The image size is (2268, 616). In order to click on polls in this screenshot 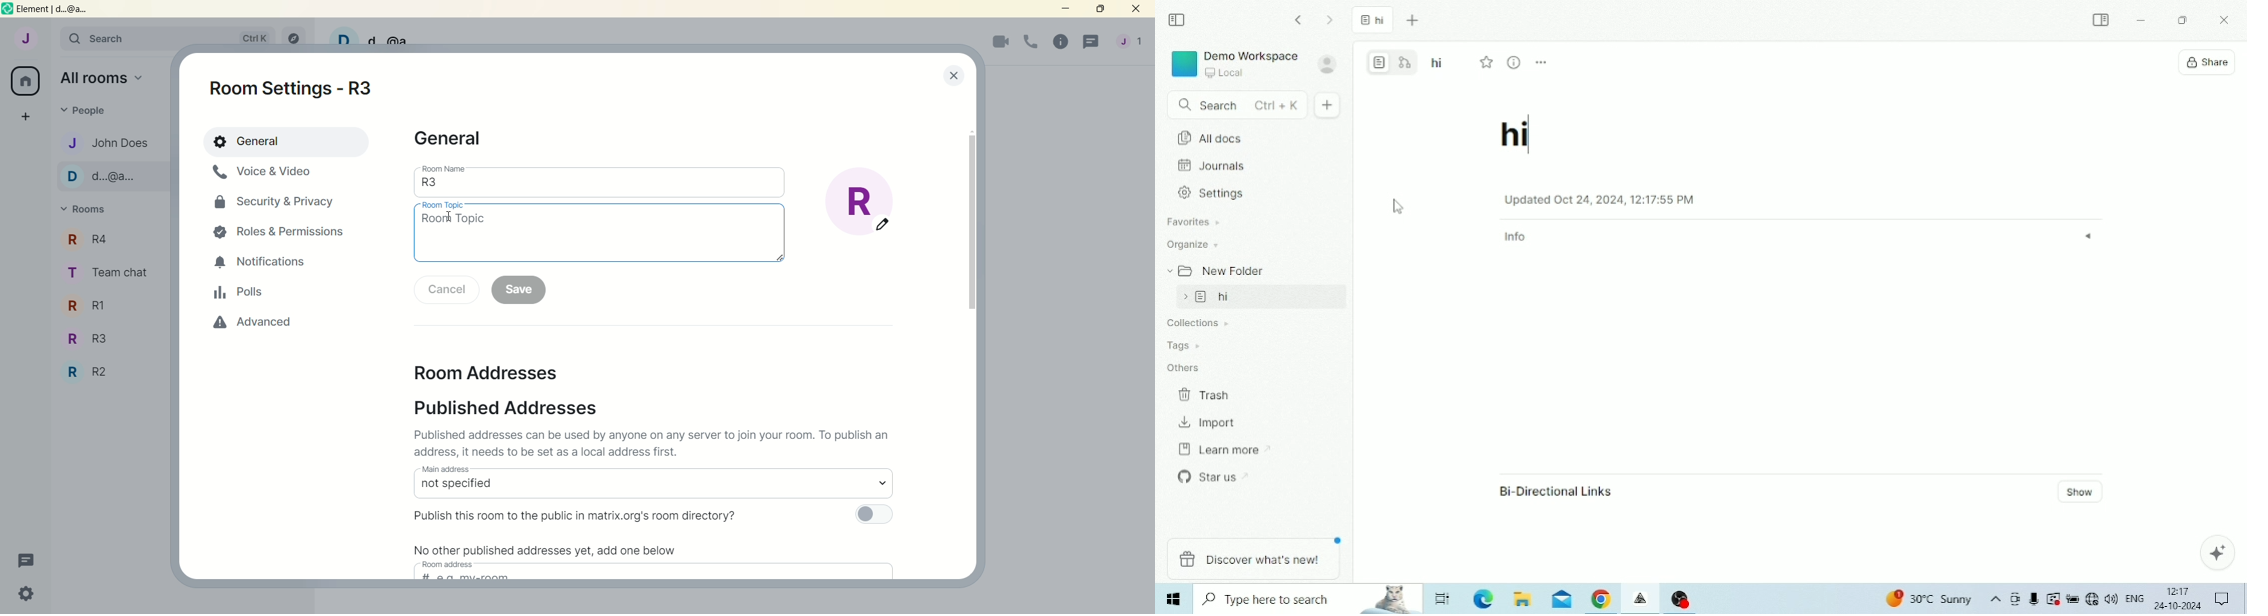, I will do `click(239, 291)`.